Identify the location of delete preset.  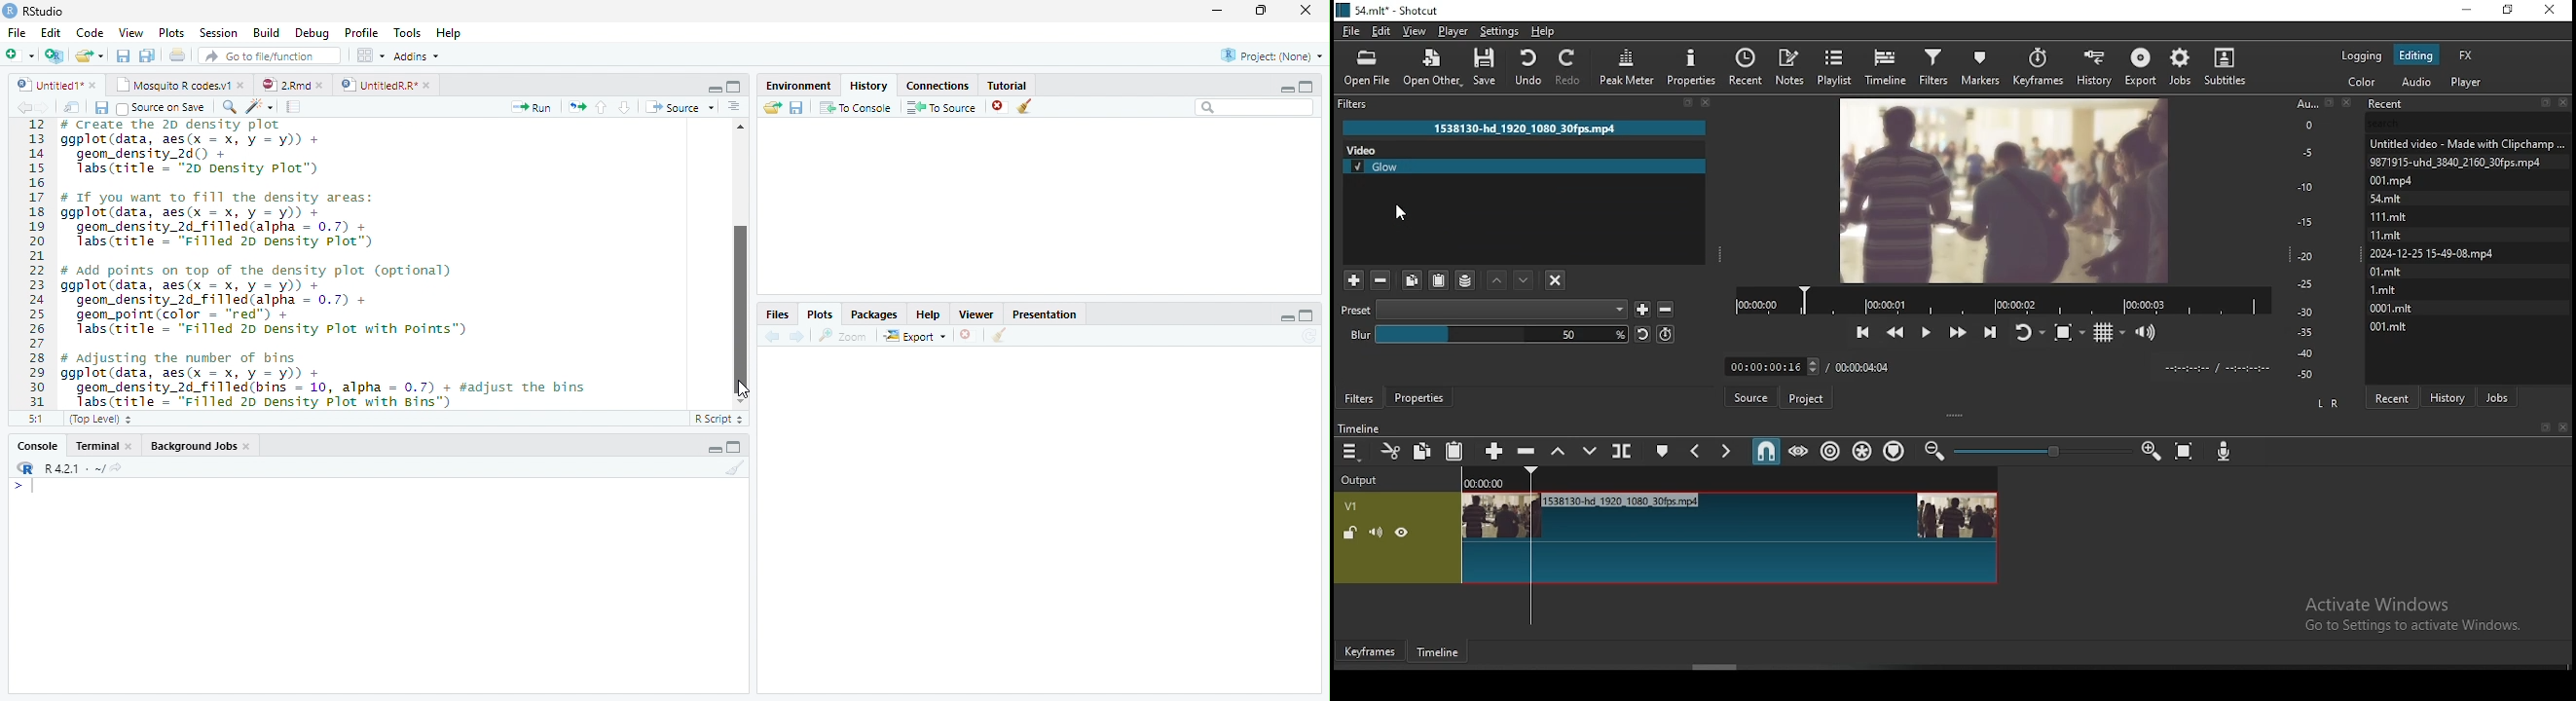
(1667, 308).